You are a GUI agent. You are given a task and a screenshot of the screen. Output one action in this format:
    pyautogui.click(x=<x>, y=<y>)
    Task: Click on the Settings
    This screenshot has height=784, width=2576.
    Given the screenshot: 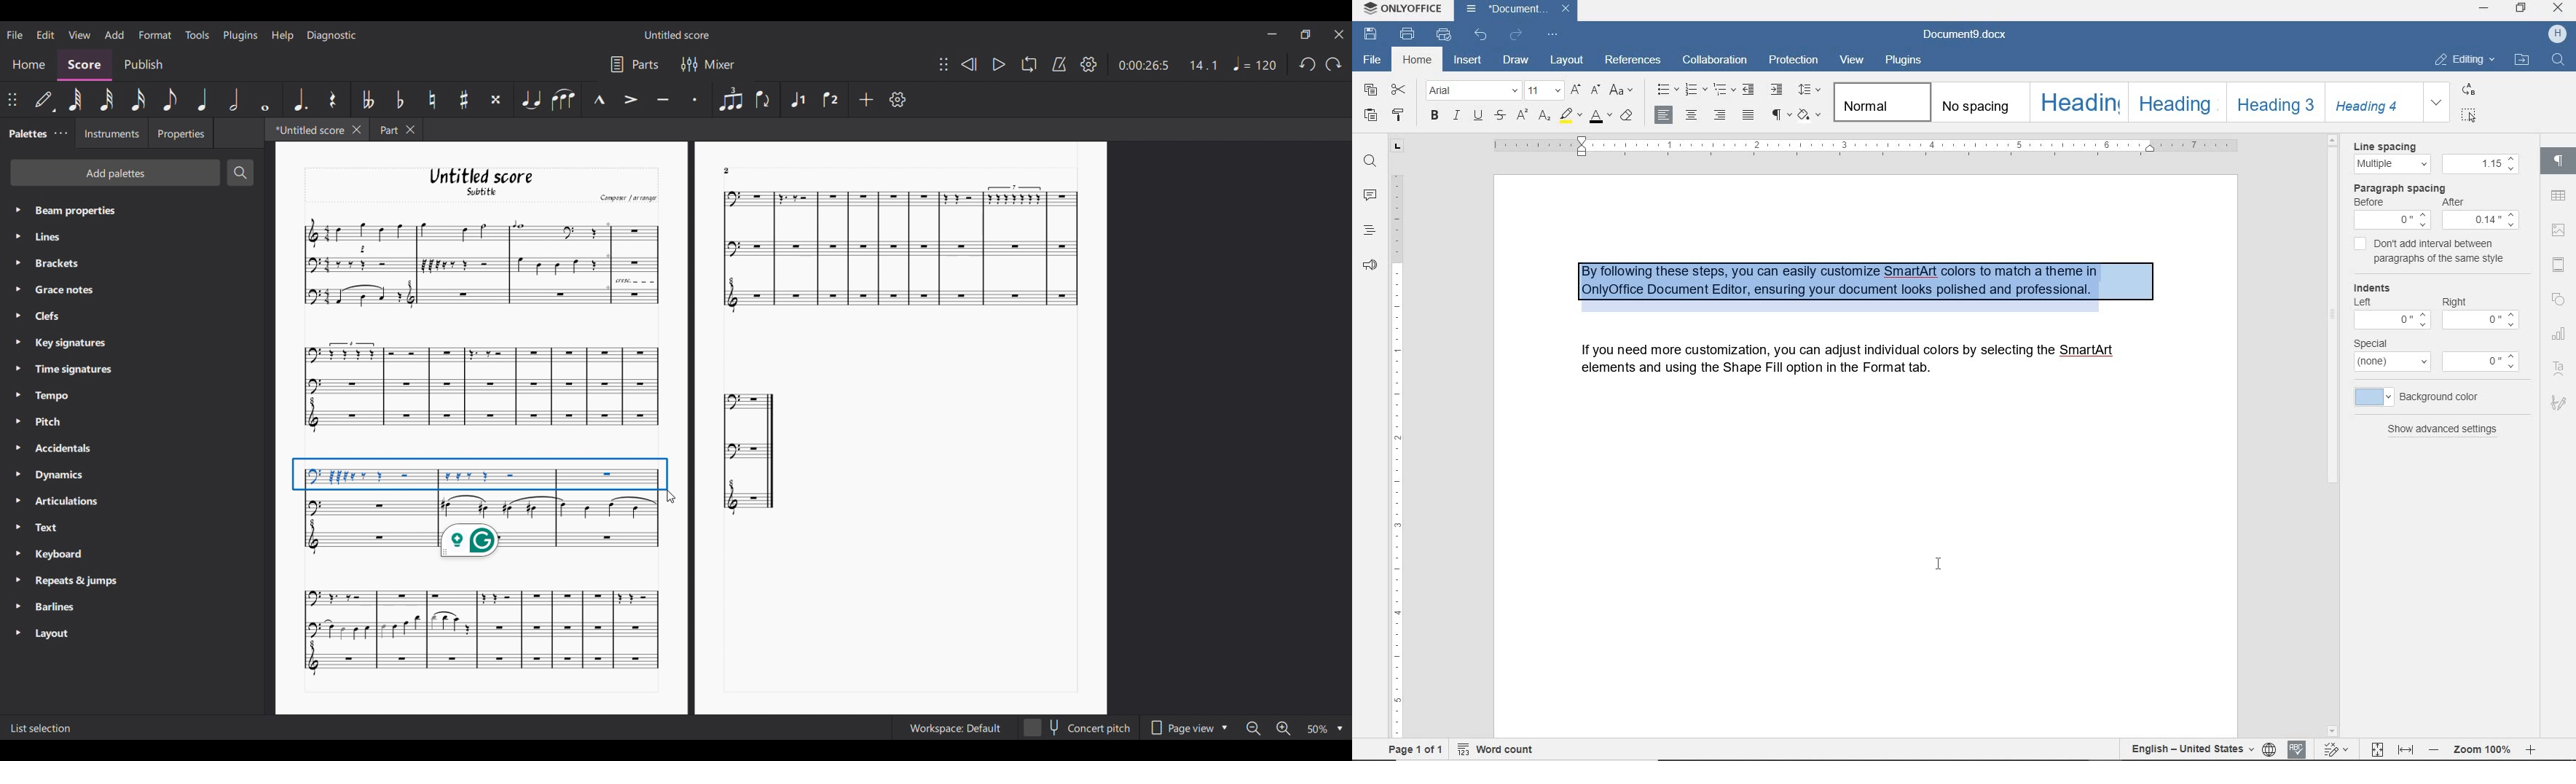 What is the action you would take?
    pyautogui.click(x=1089, y=64)
    